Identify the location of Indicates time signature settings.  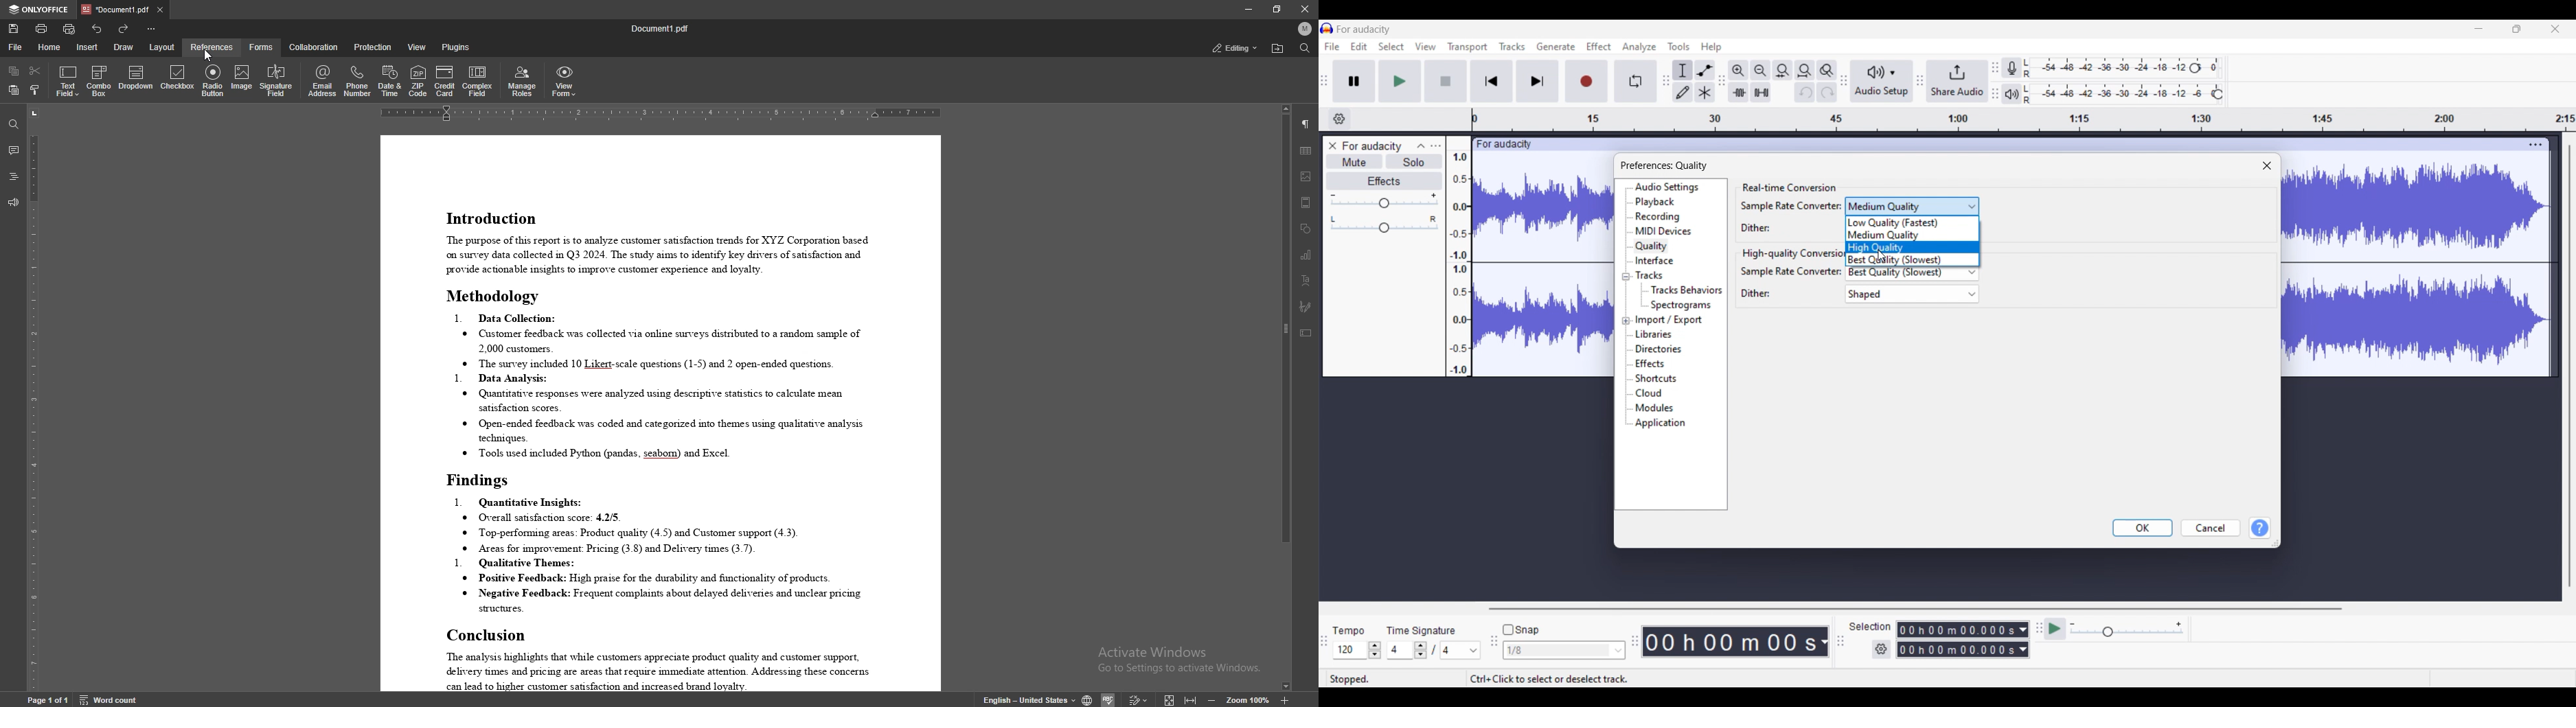
(1421, 630).